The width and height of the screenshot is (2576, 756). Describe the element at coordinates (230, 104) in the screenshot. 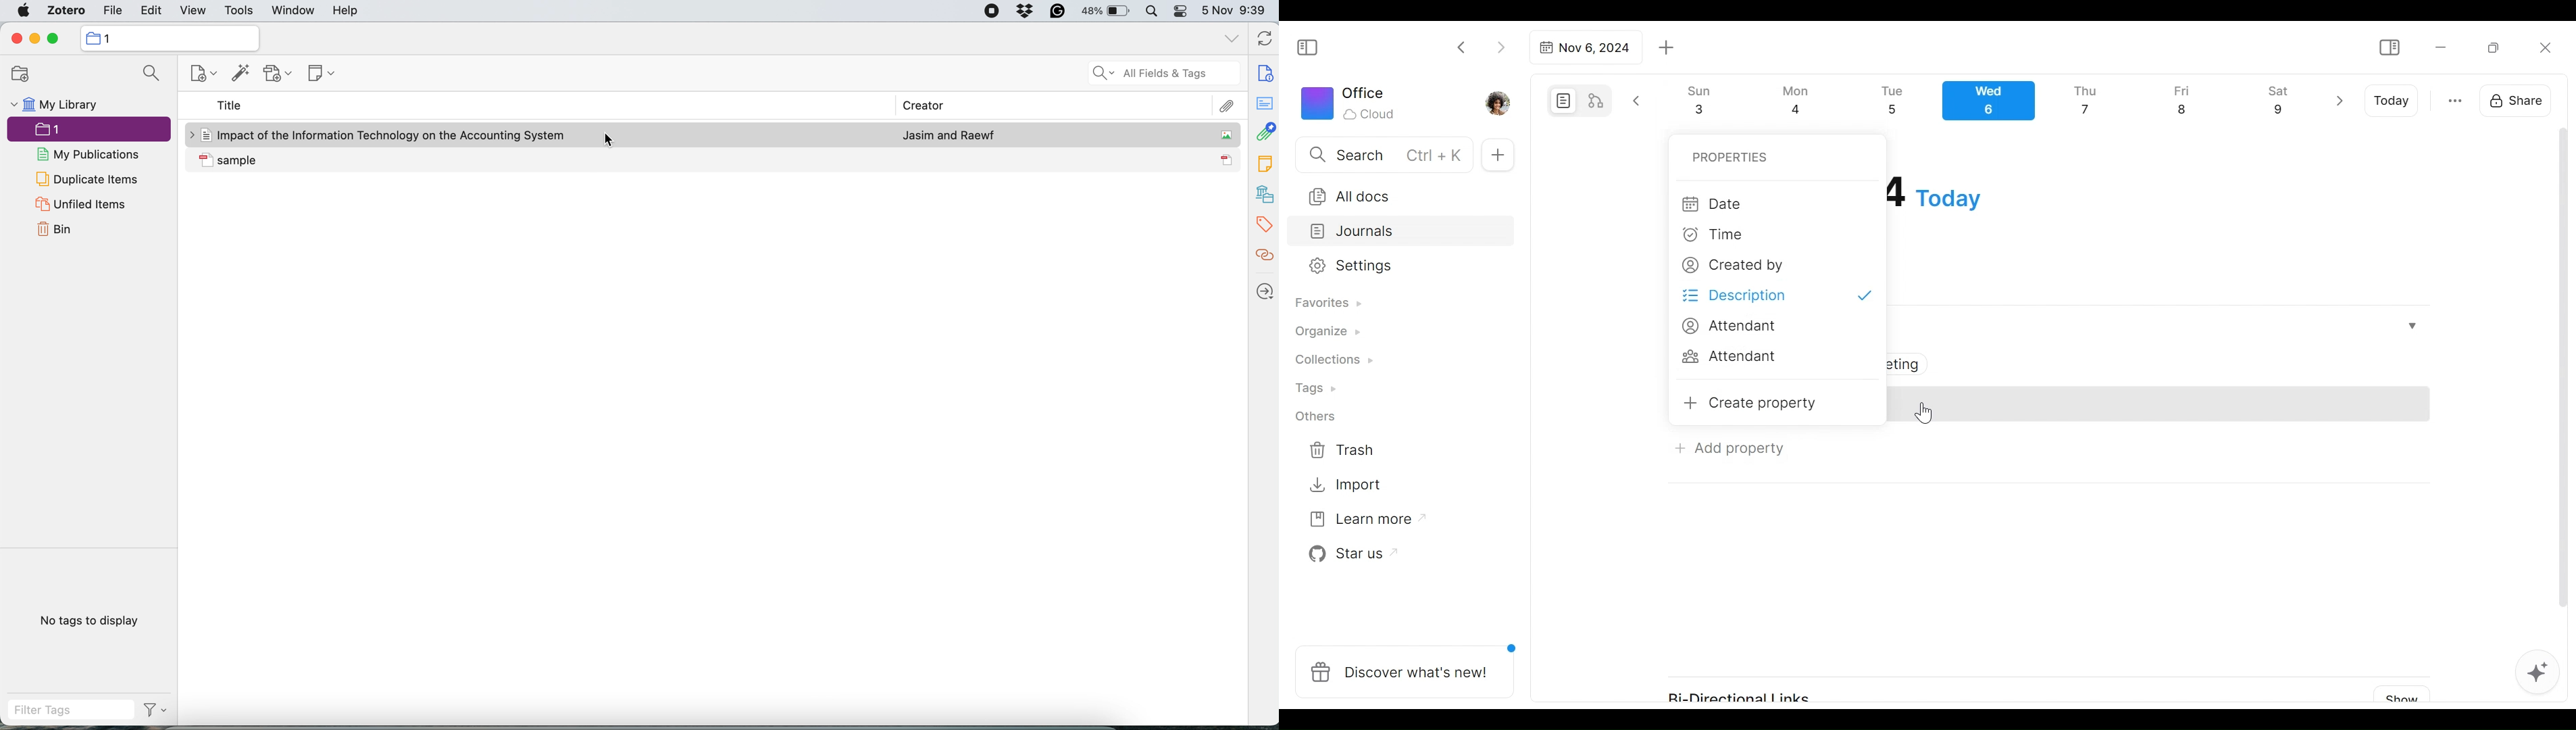

I see `title` at that location.